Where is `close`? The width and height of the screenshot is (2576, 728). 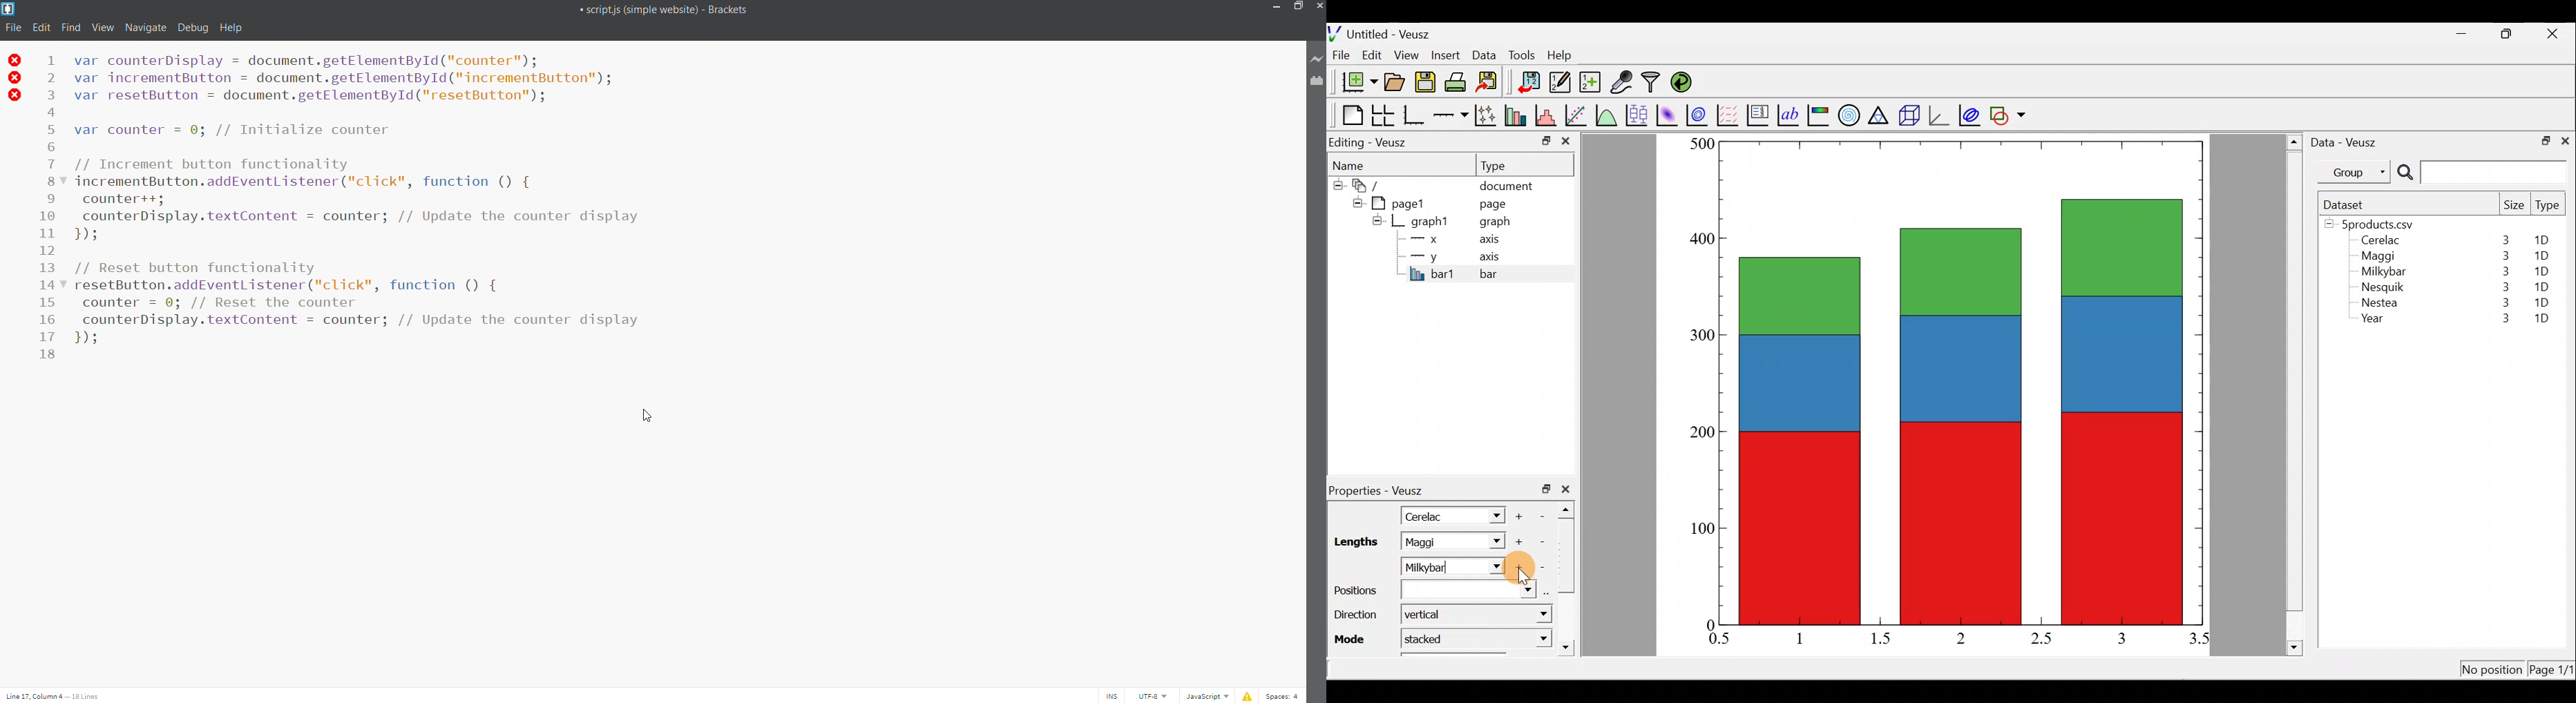 close is located at coordinates (2565, 140).